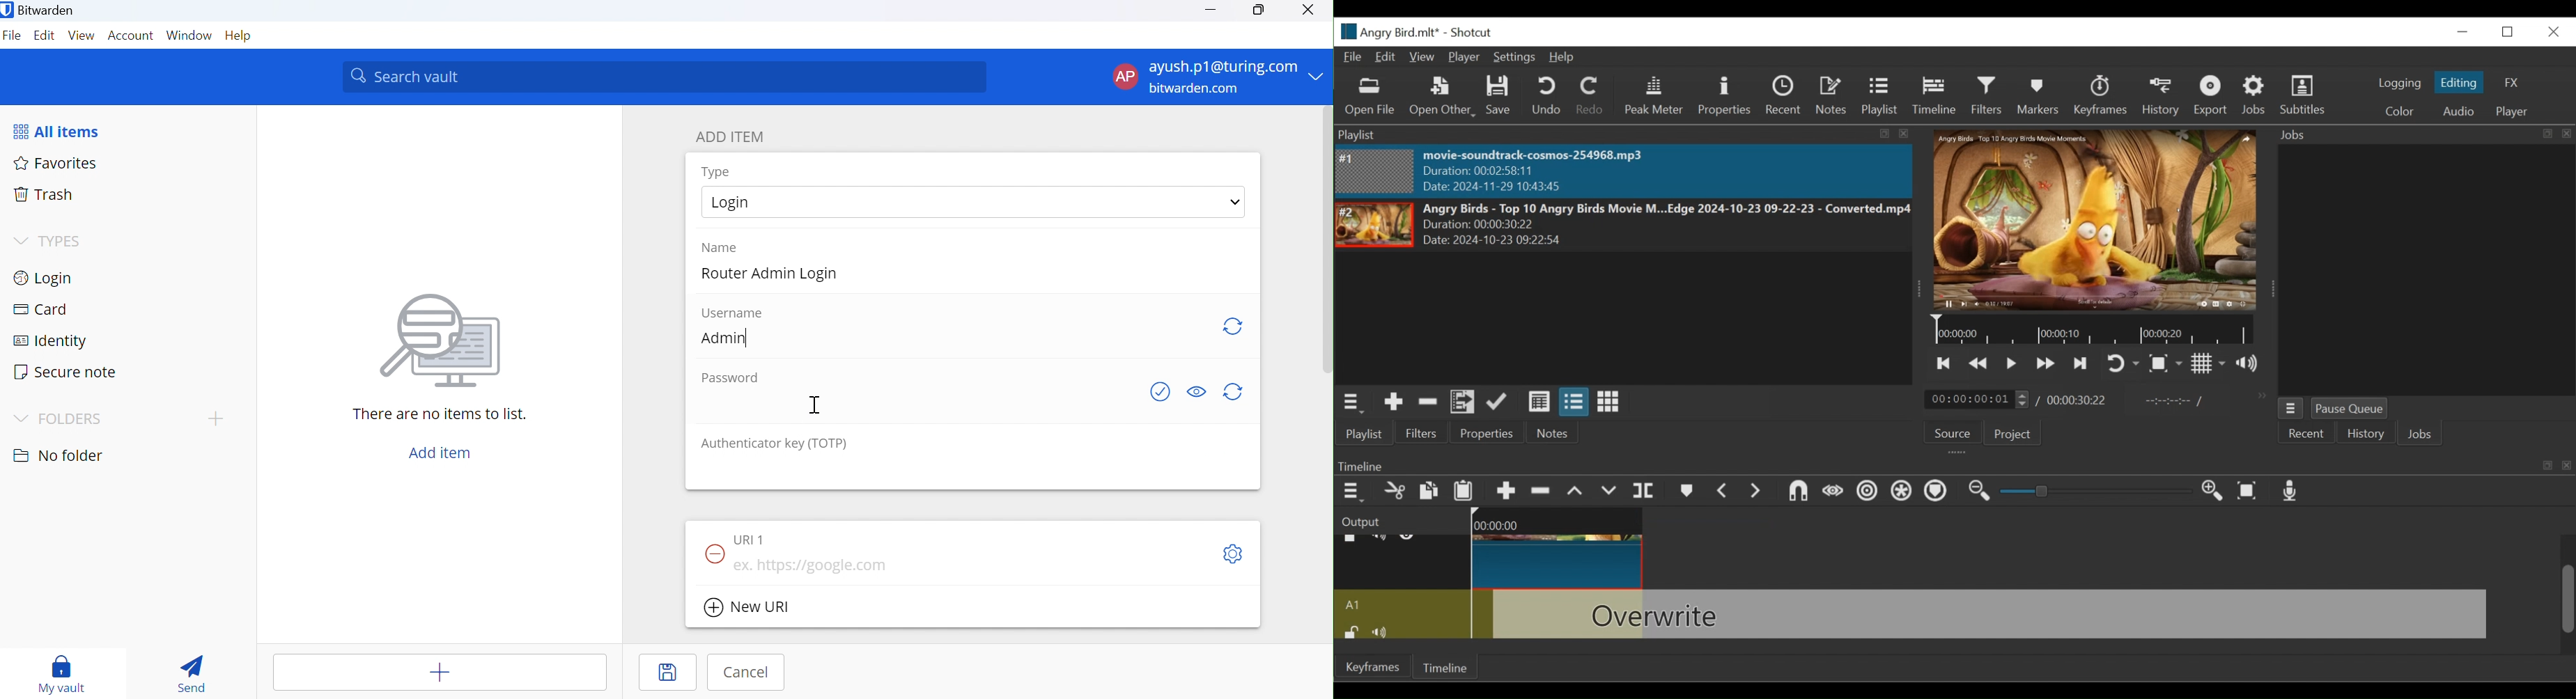 This screenshot has width=2576, height=700. What do you see at coordinates (1352, 493) in the screenshot?
I see `Timeline menu` at bounding box center [1352, 493].